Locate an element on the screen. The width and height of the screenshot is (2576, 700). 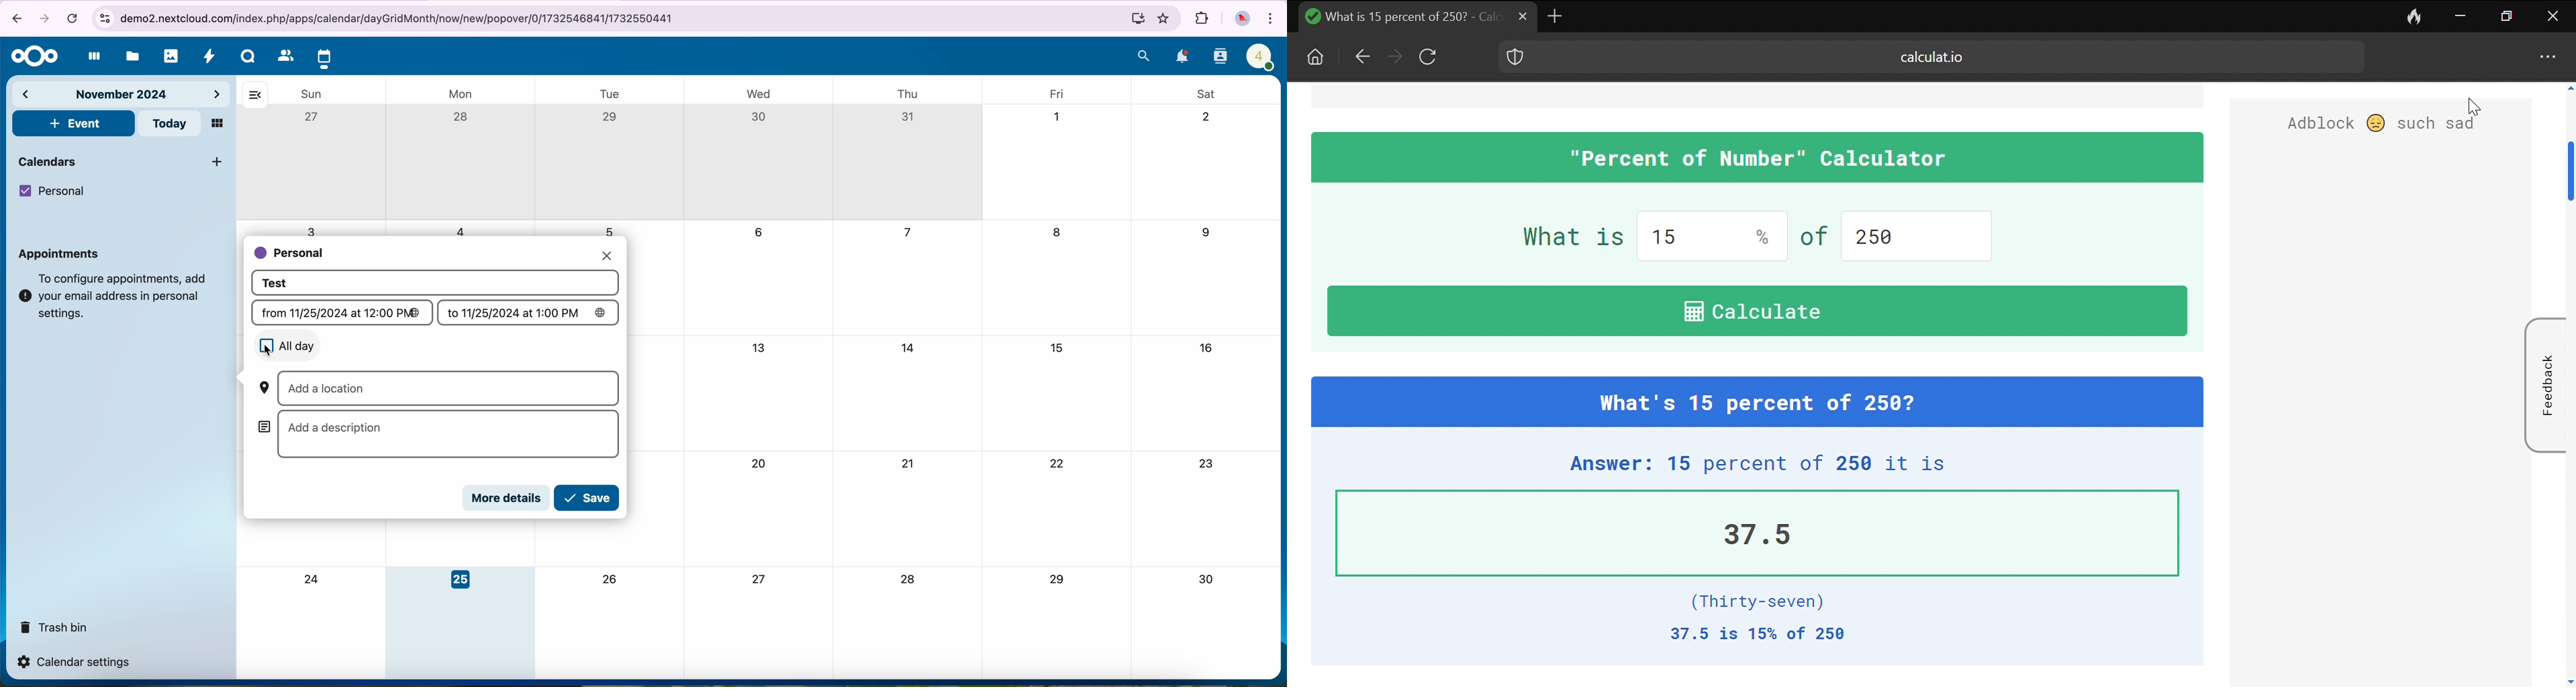
install Nextcloud is located at coordinates (1137, 18).